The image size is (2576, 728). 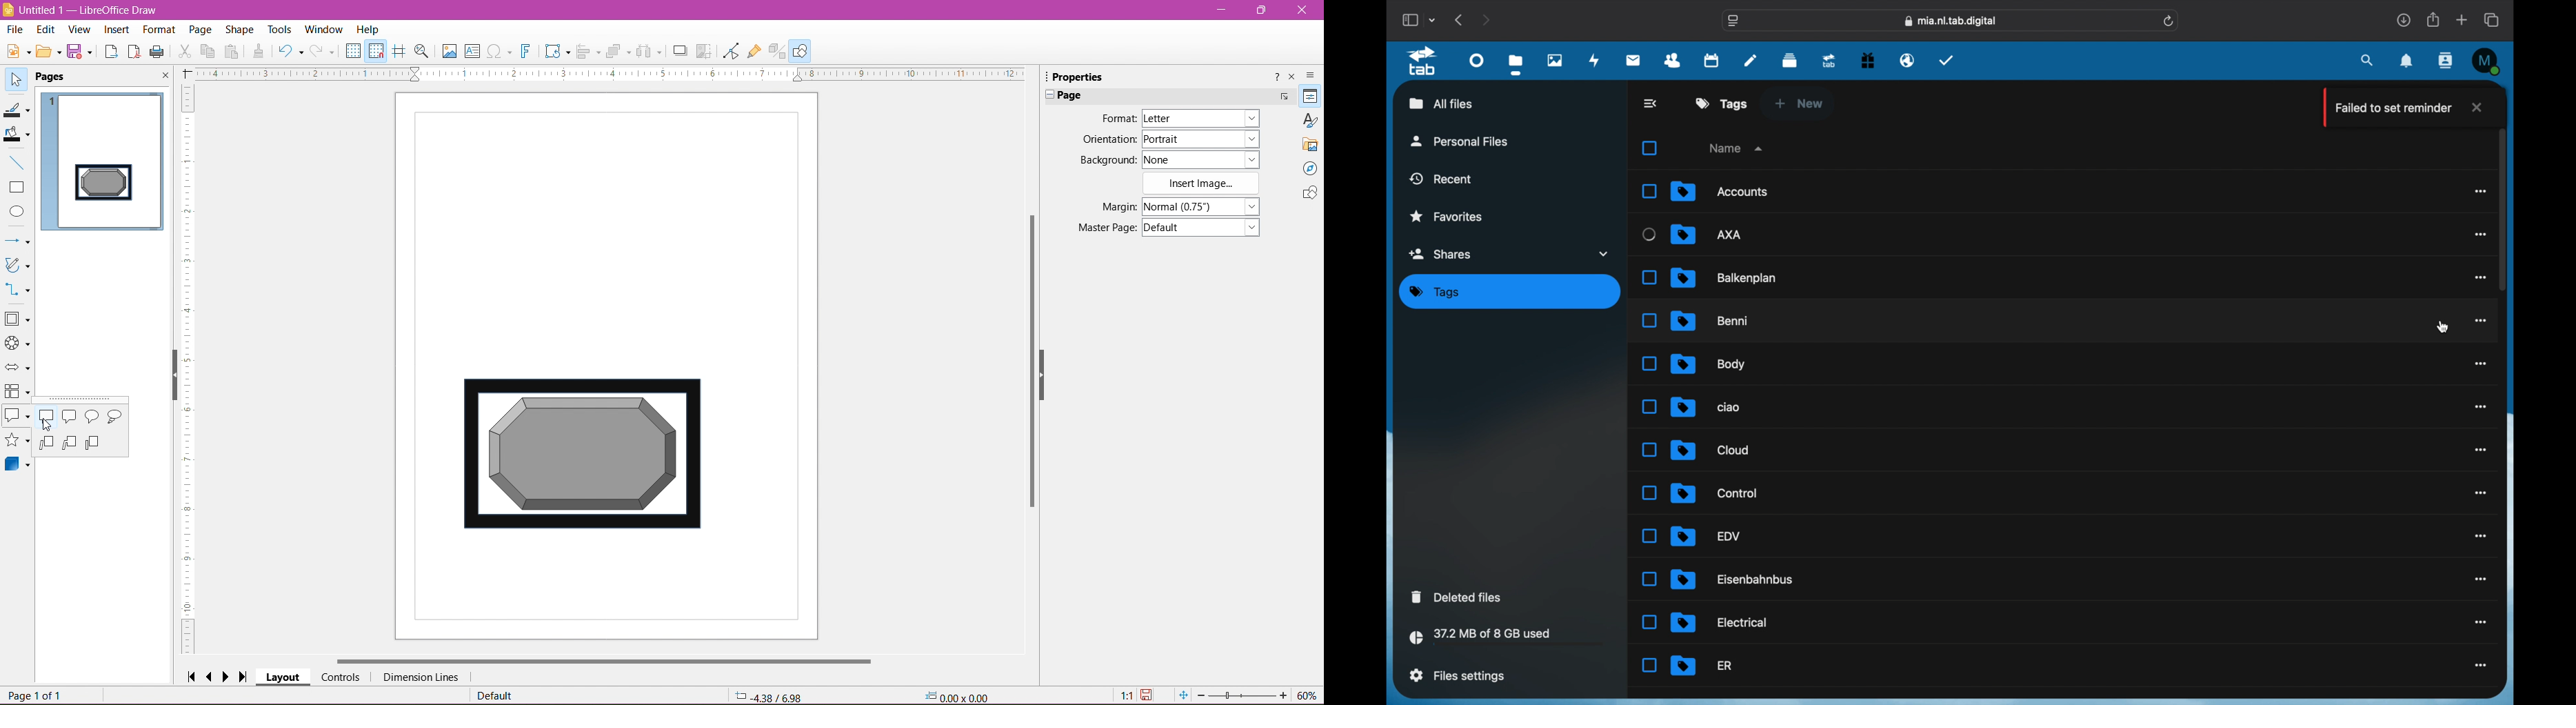 What do you see at coordinates (604, 659) in the screenshot?
I see `Horizontal Scroll Bar` at bounding box center [604, 659].